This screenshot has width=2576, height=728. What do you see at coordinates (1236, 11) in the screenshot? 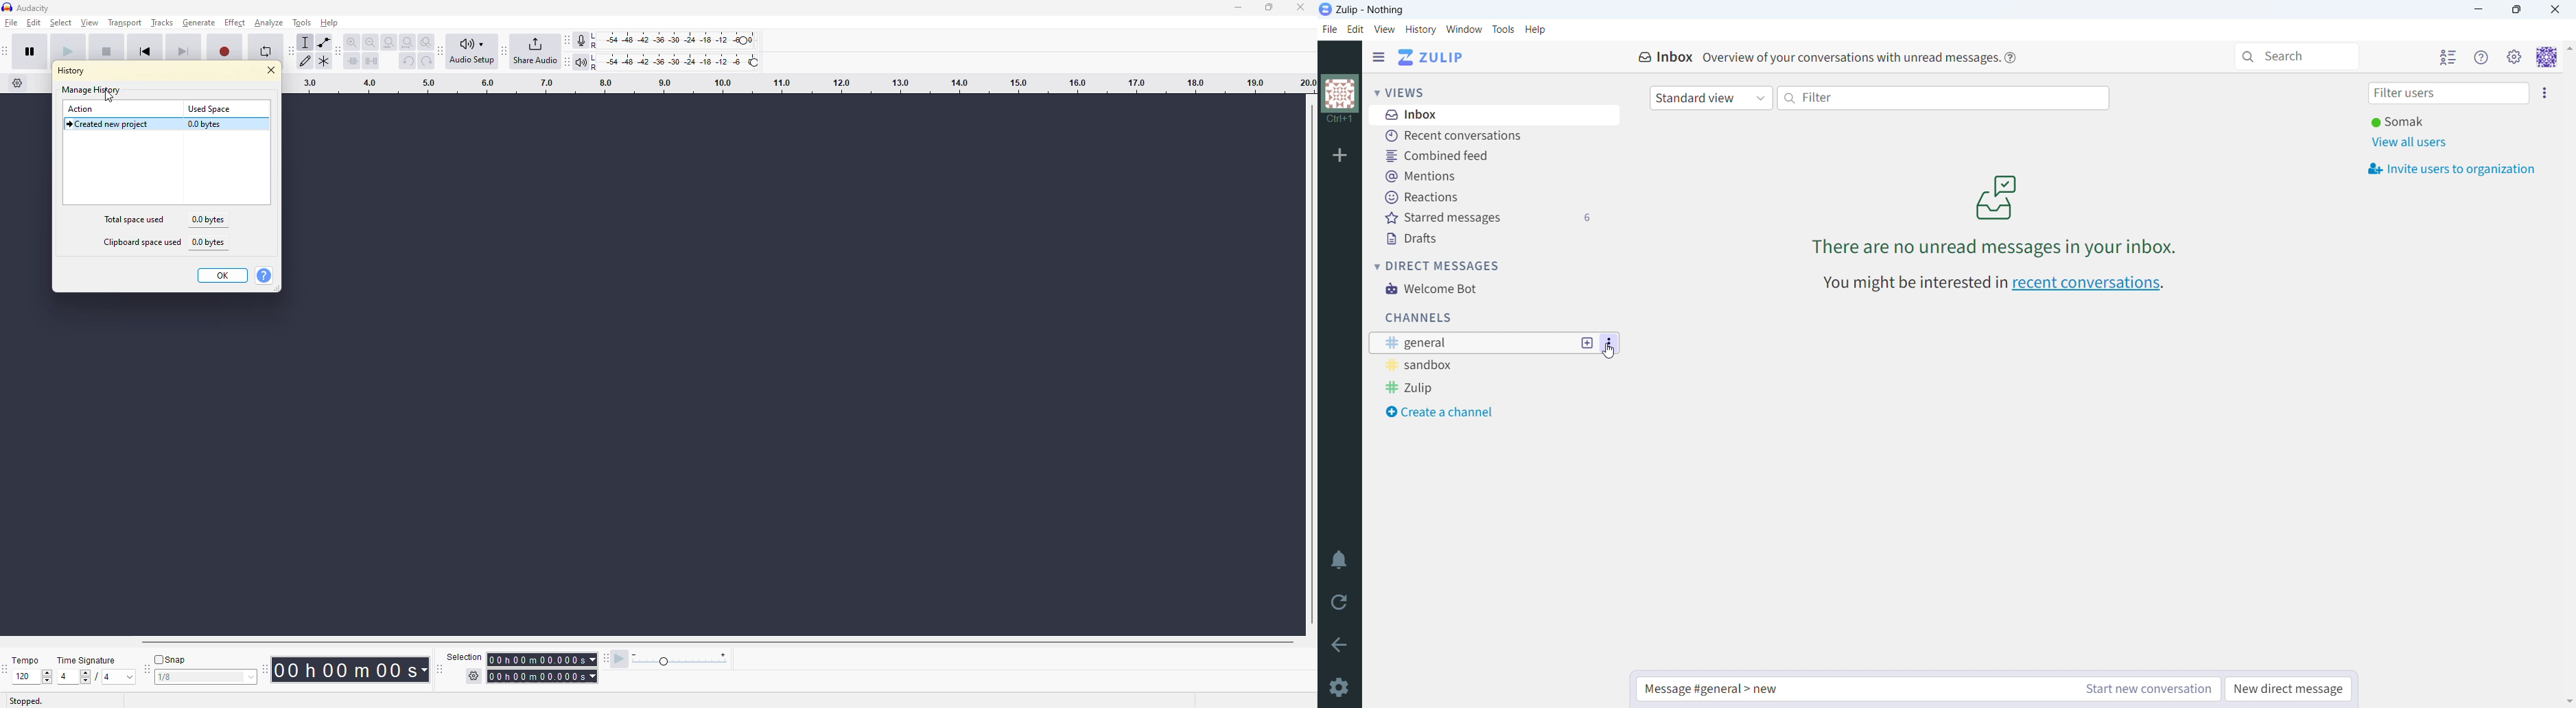
I see `minimize` at bounding box center [1236, 11].